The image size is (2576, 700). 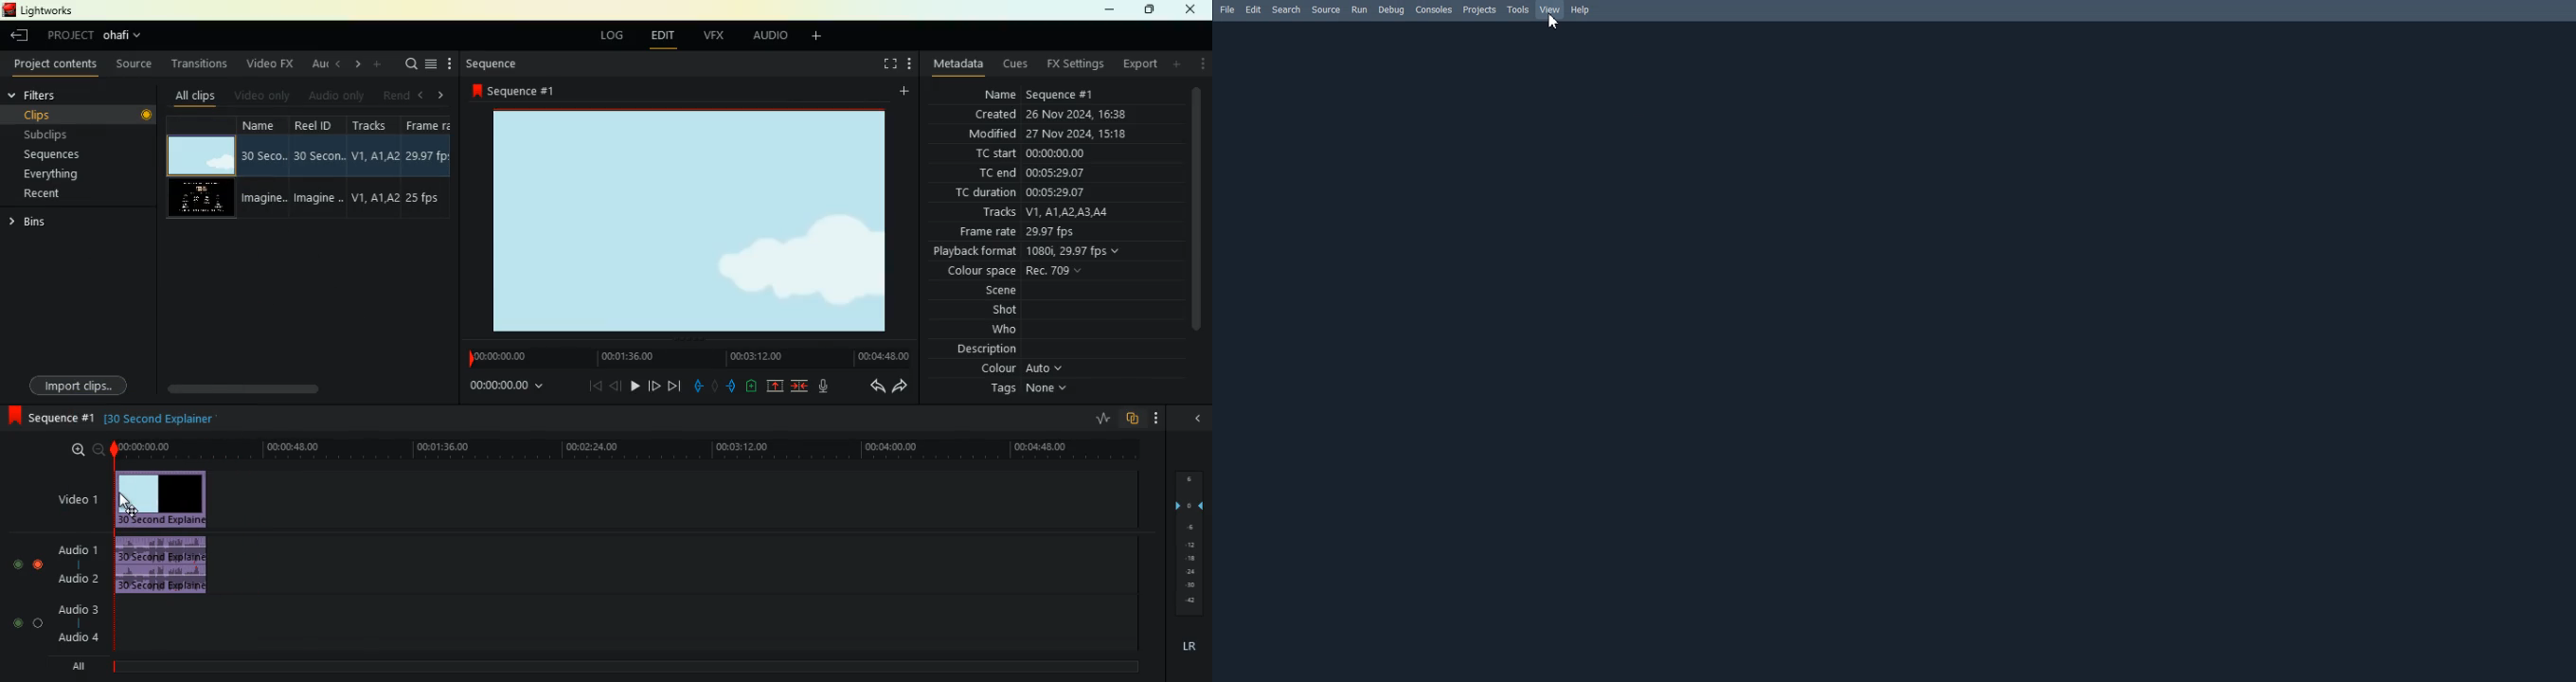 What do you see at coordinates (1555, 23) in the screenshot?
I see `cursor on view` at bounding box center [1555, 23].